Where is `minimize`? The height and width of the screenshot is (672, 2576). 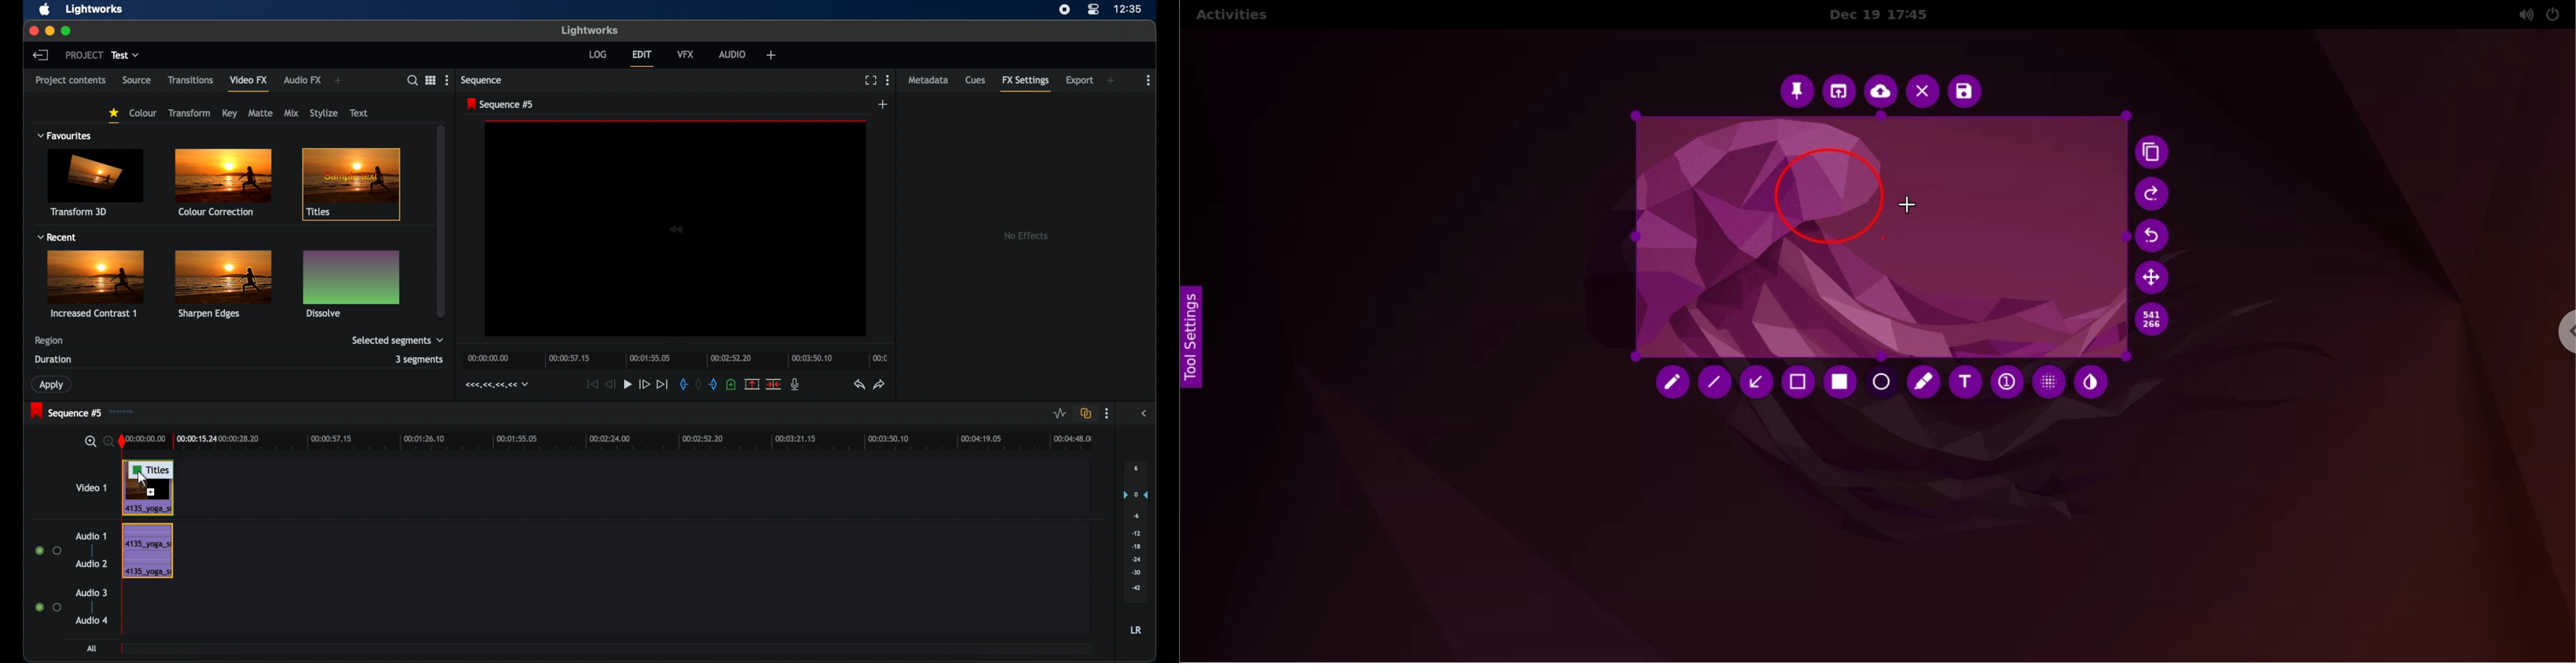
minimize is located at coordinates (49, 31).